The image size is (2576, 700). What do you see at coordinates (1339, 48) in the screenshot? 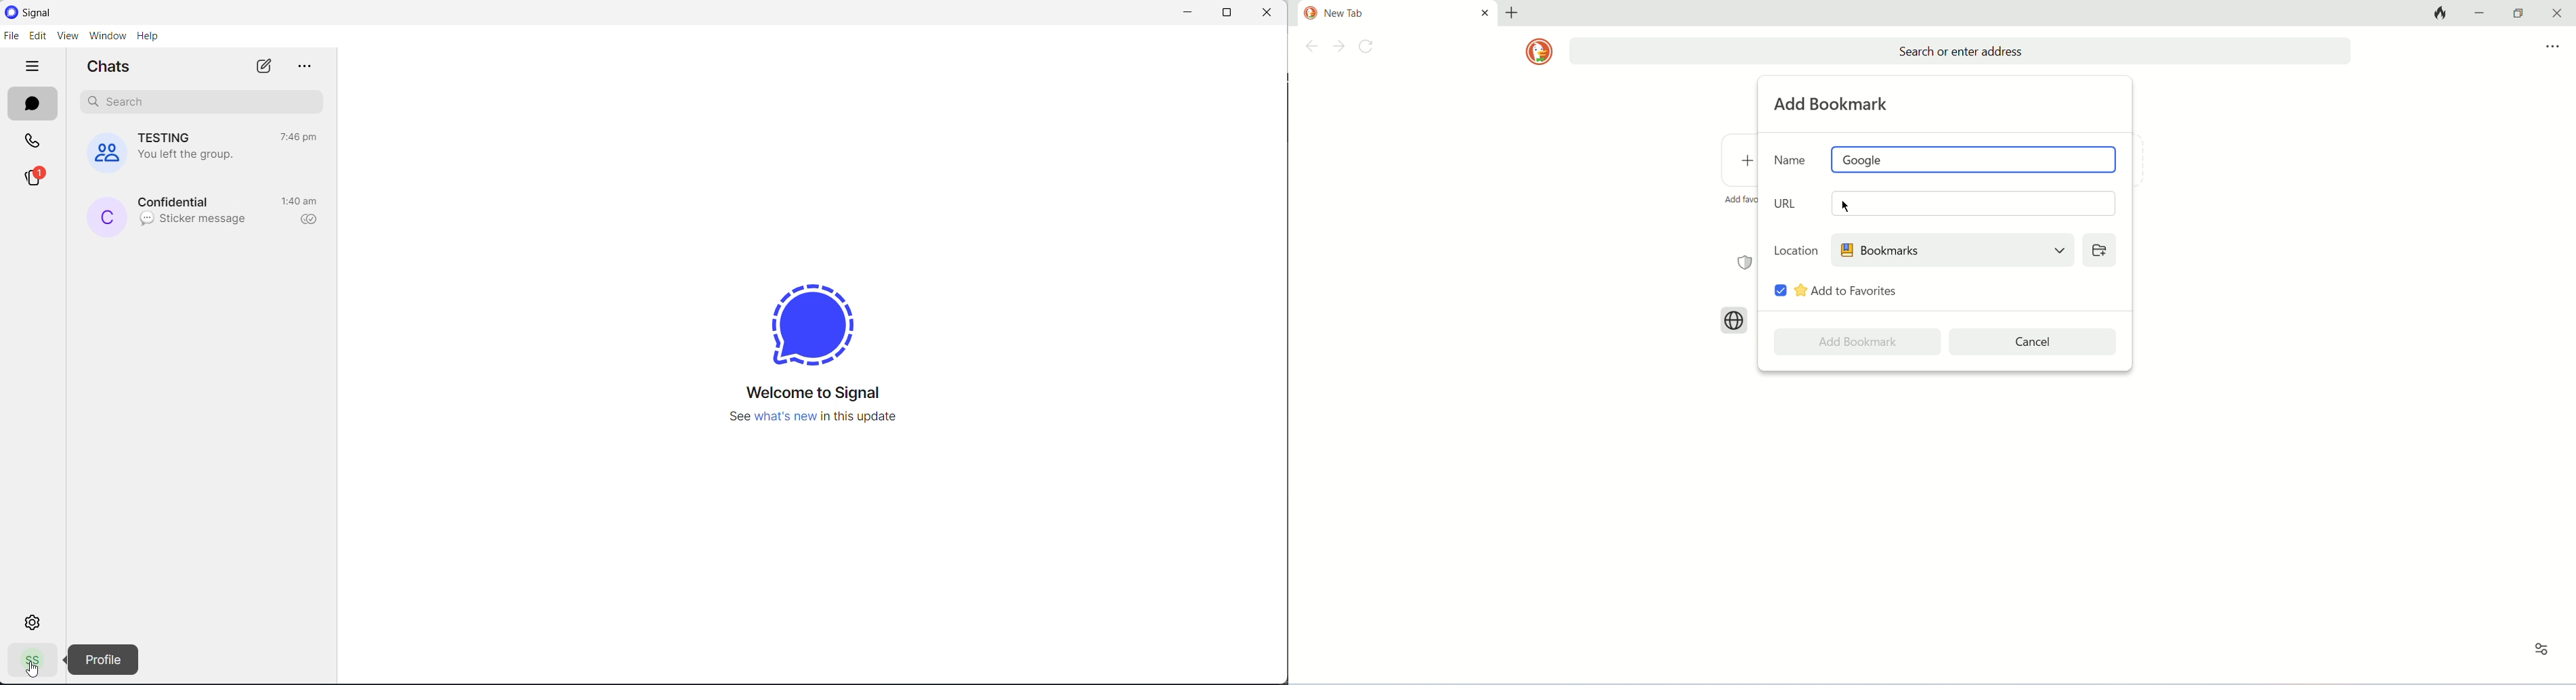
I see `go forward` at bounding box center [1339, 48].